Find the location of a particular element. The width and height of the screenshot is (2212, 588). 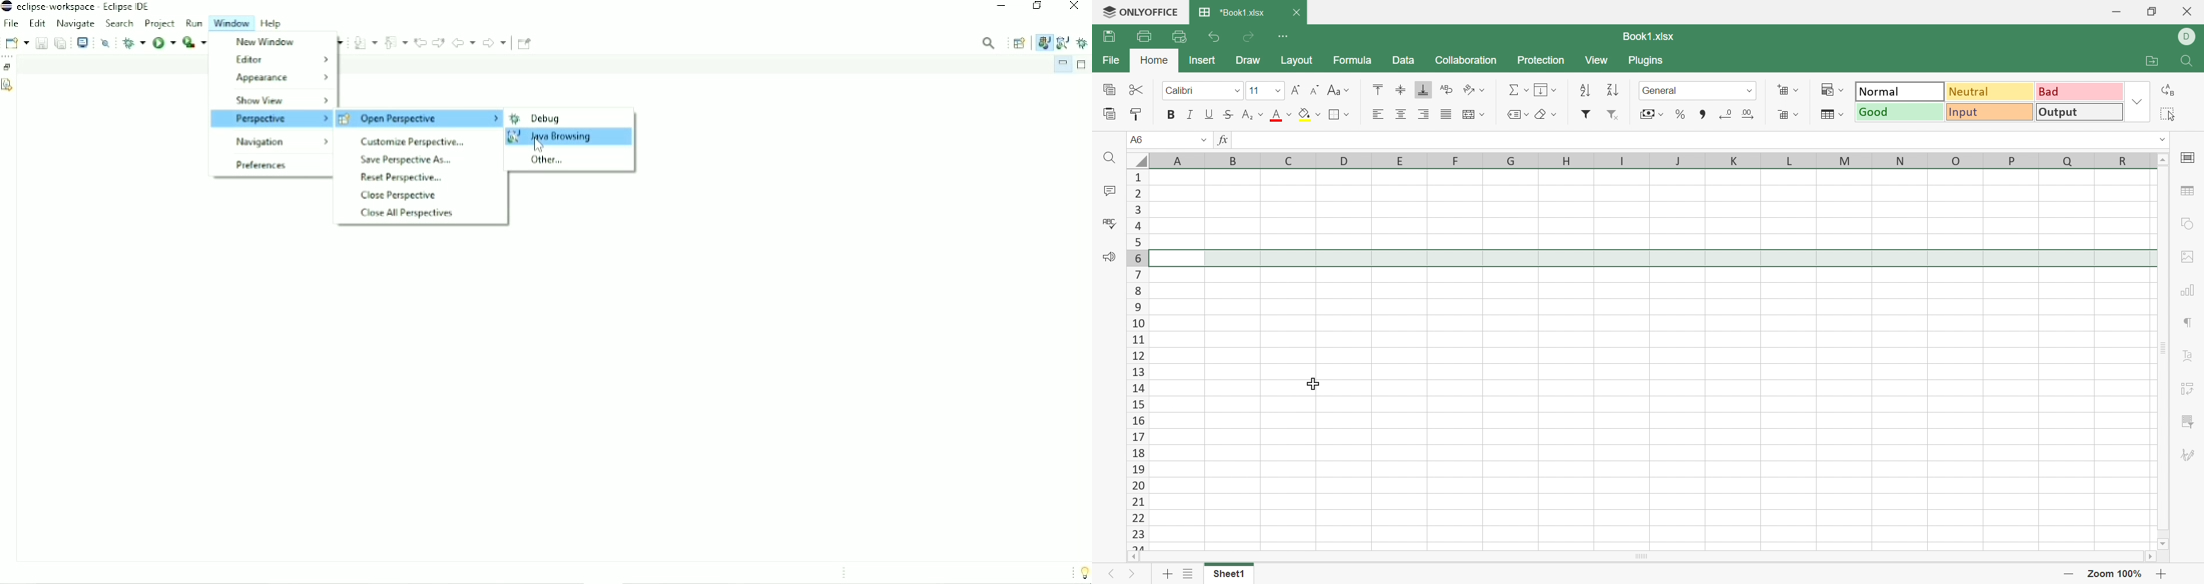

Conditional formatting is located at coordinates (1830, 87).